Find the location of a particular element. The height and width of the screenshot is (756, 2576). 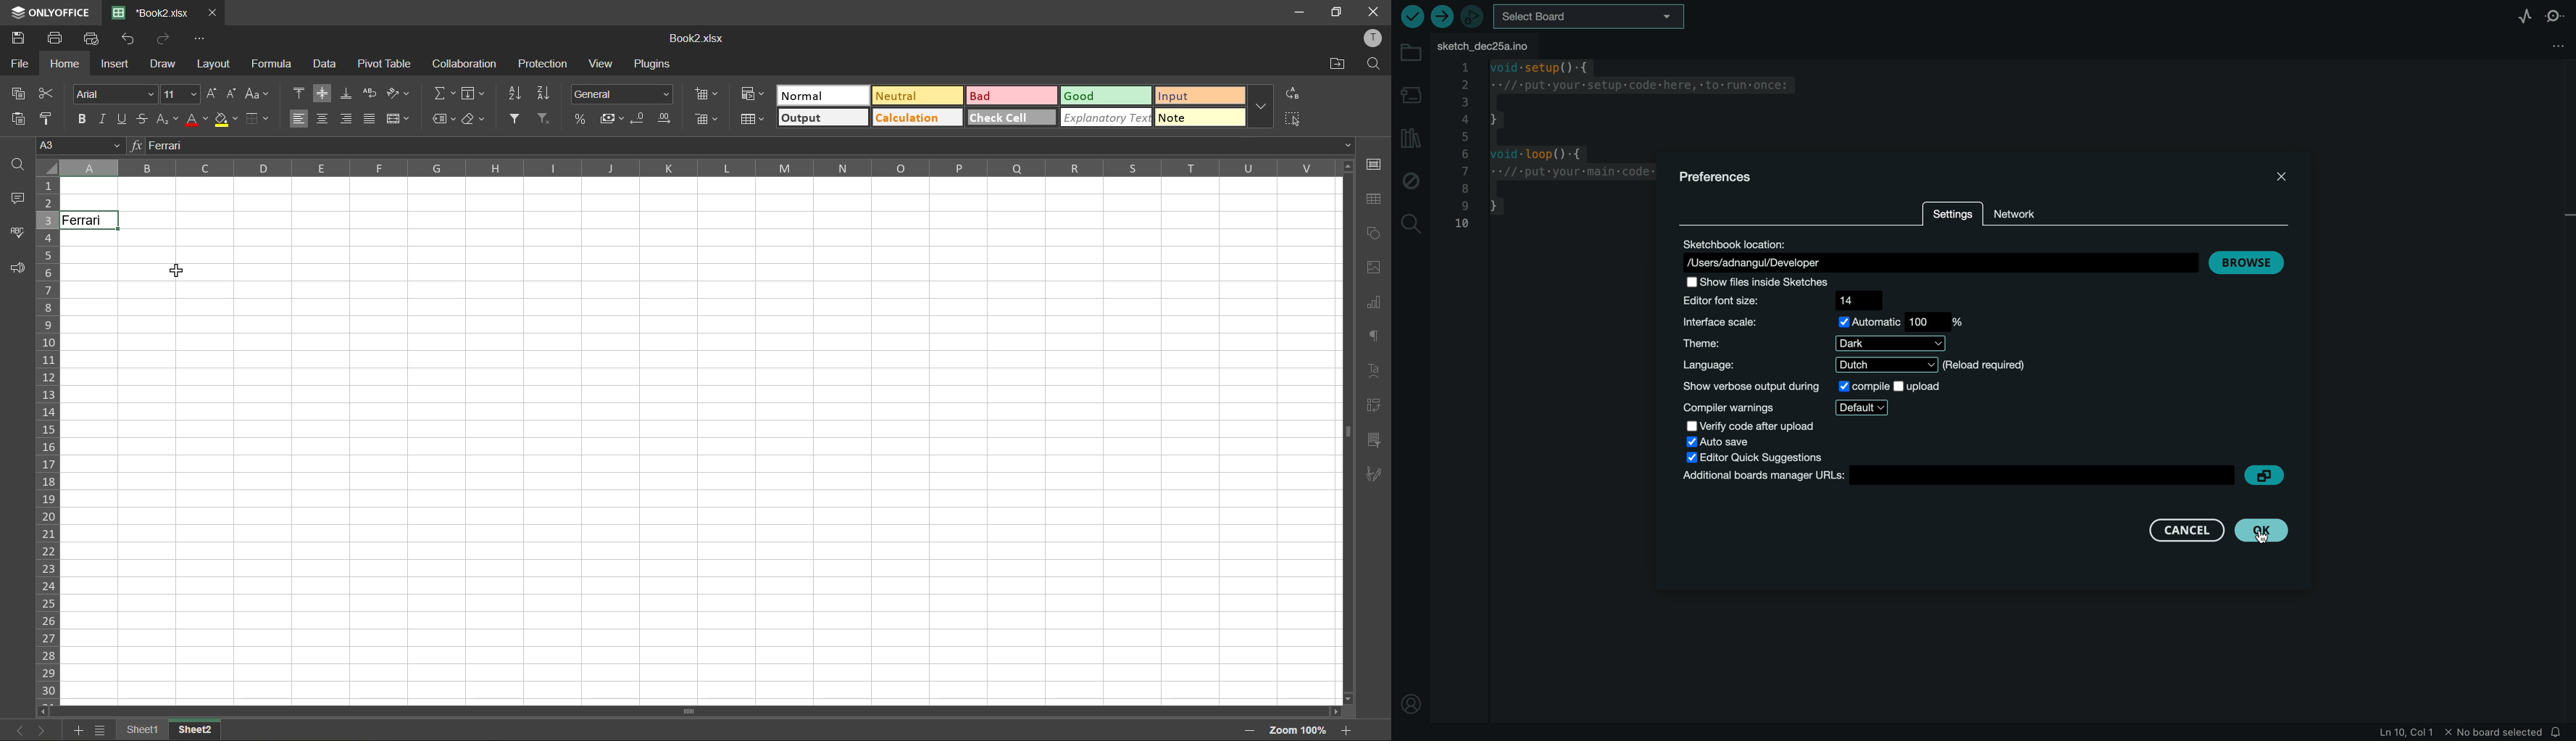

explanatory text is located at coordinates (1106, 118).